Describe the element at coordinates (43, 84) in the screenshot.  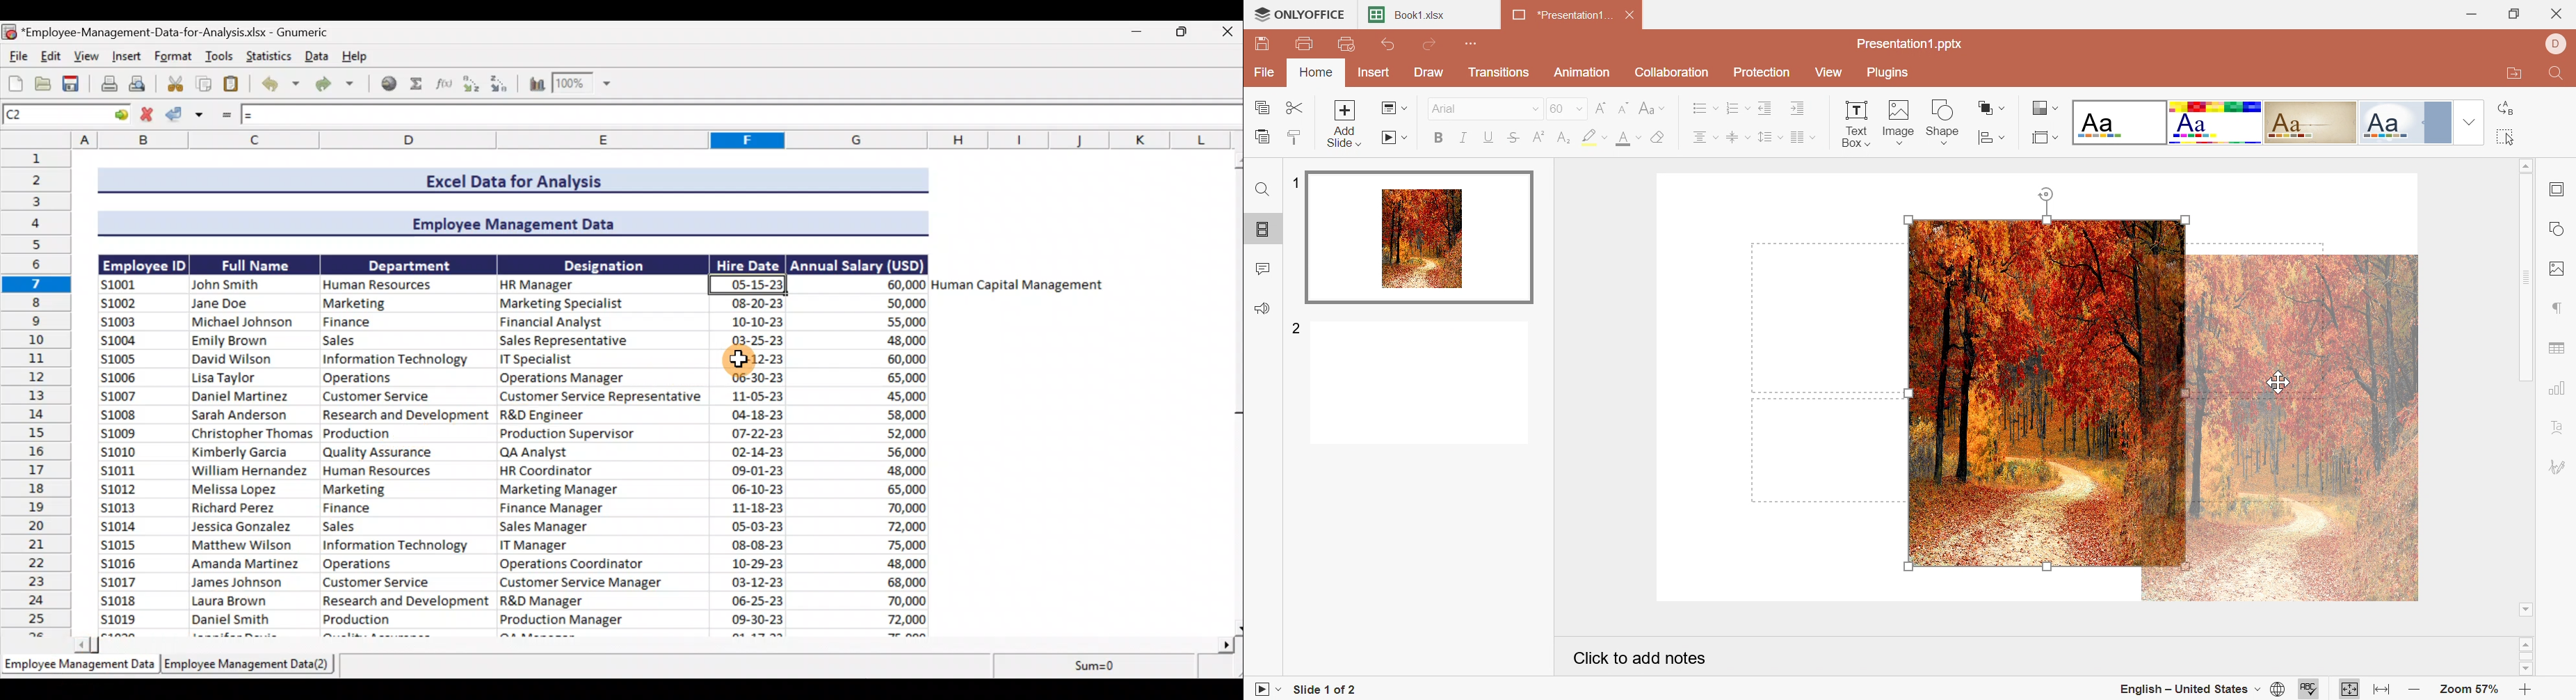
I see `Open a file` at that location.